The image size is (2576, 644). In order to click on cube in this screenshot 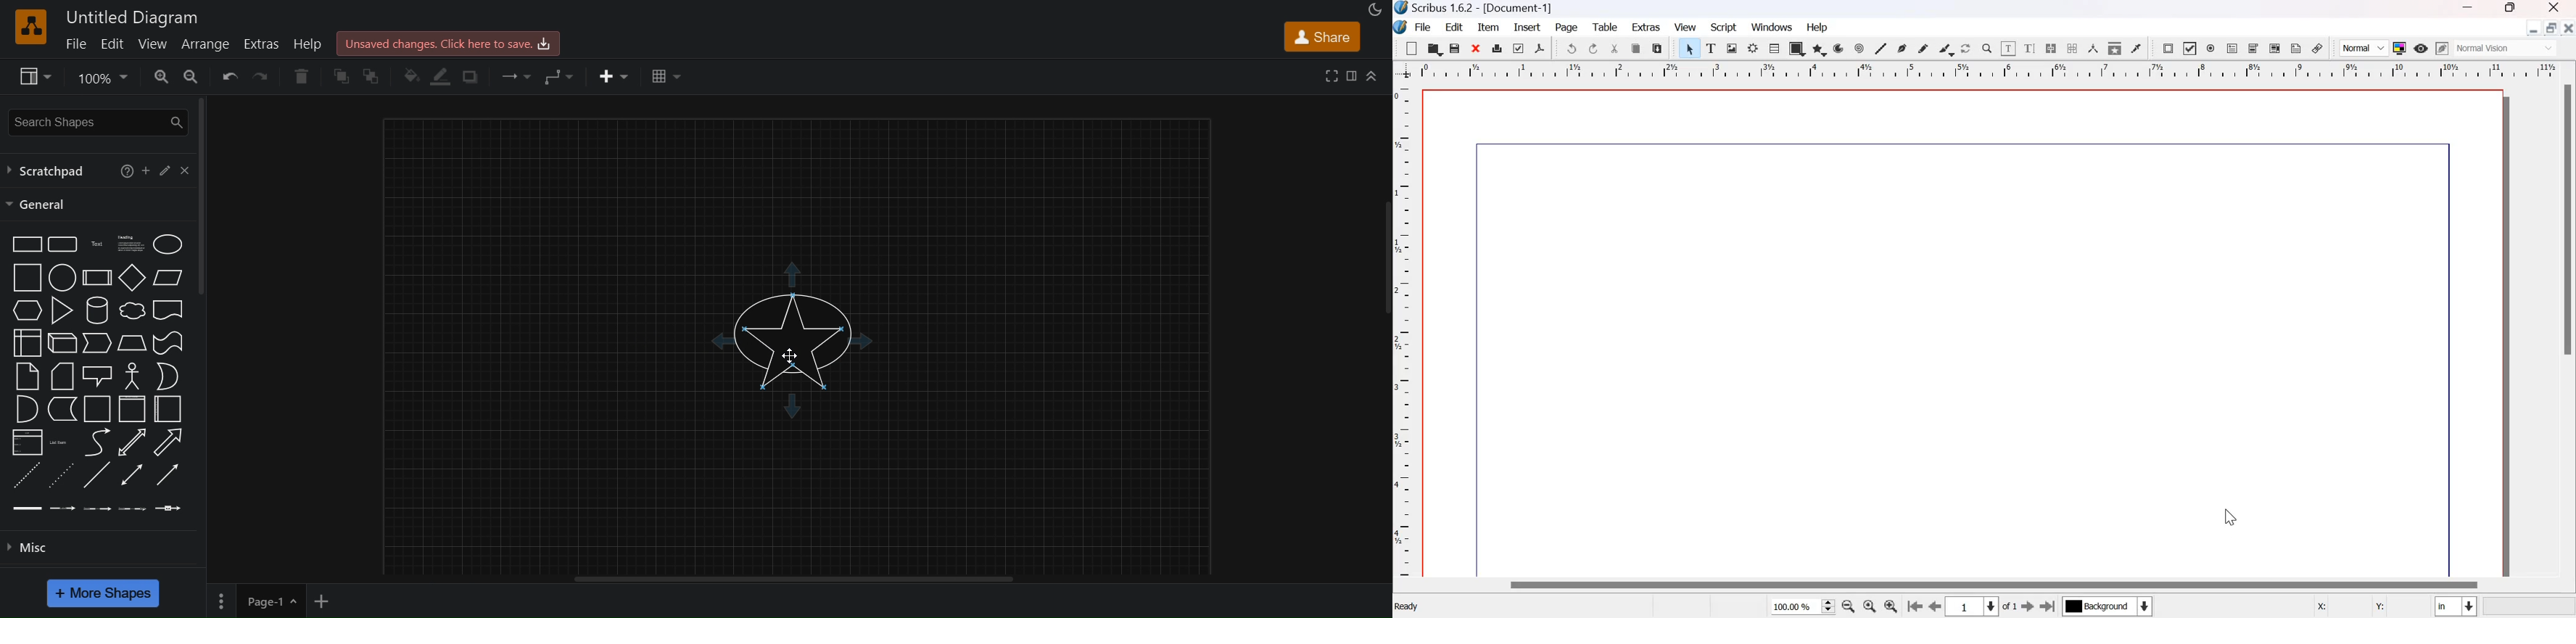, I will do `click(62, 342)`.